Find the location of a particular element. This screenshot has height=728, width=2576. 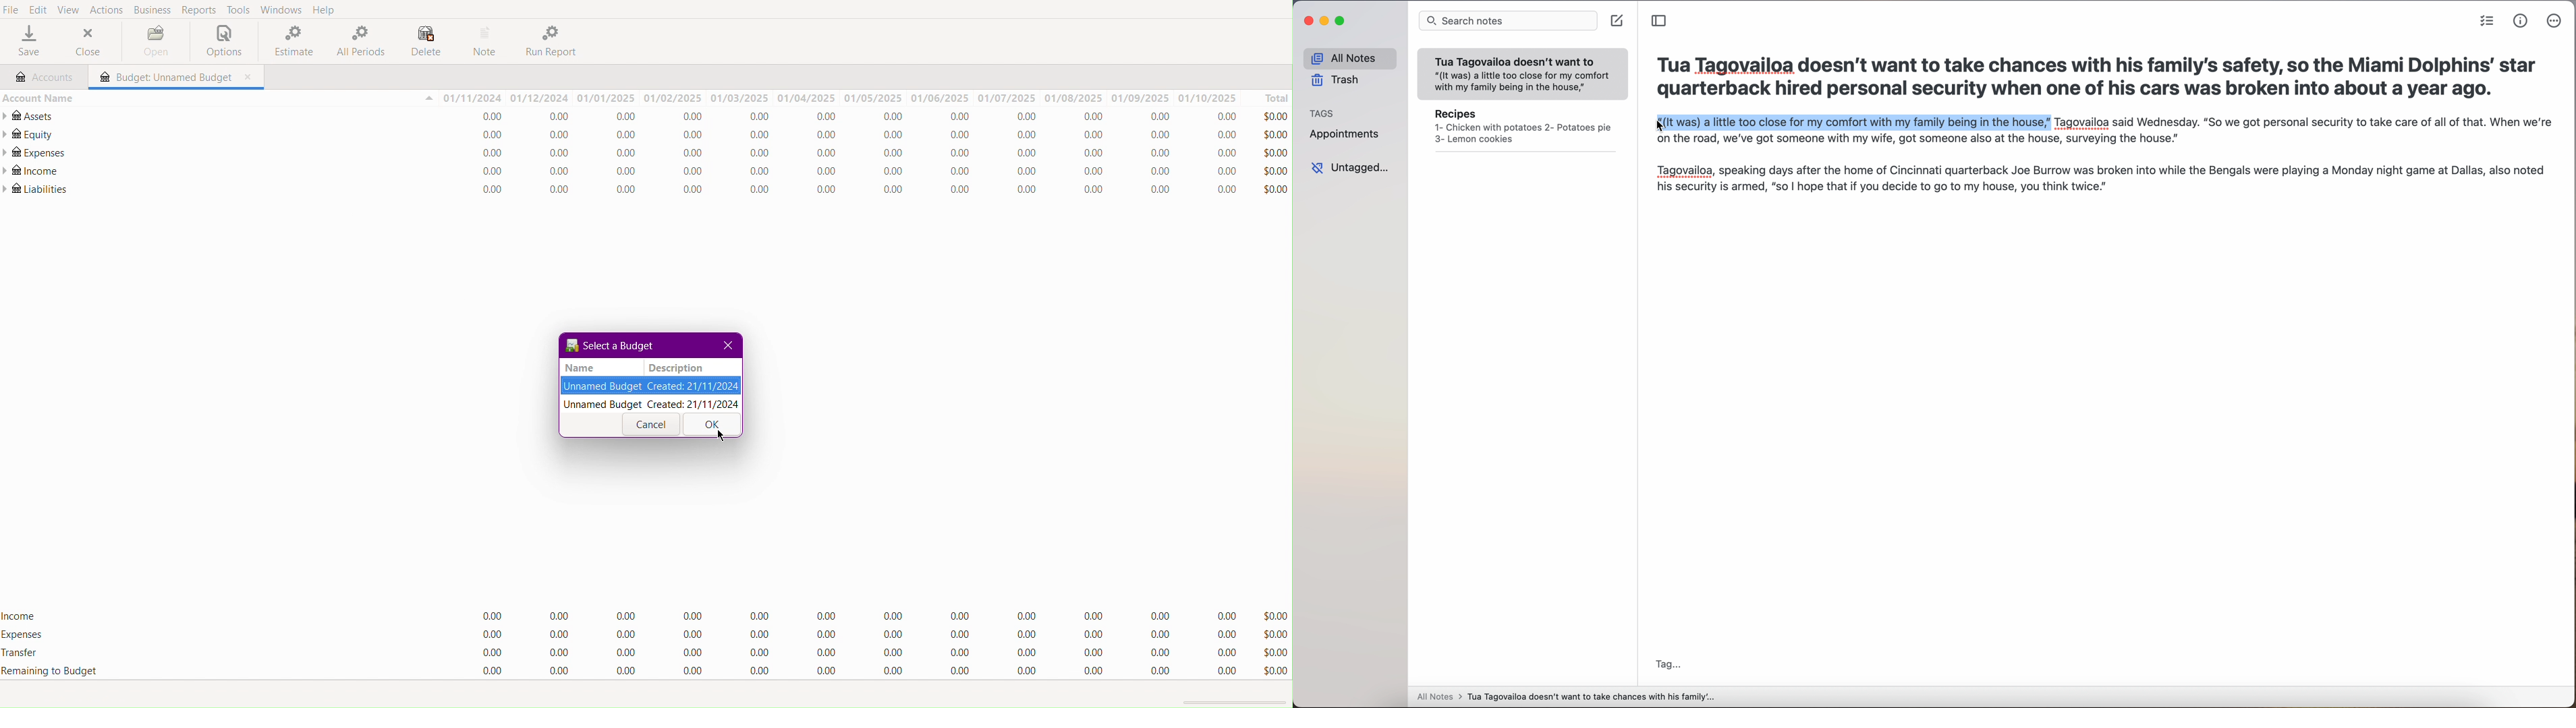

close is located at coordinates (250, 78).